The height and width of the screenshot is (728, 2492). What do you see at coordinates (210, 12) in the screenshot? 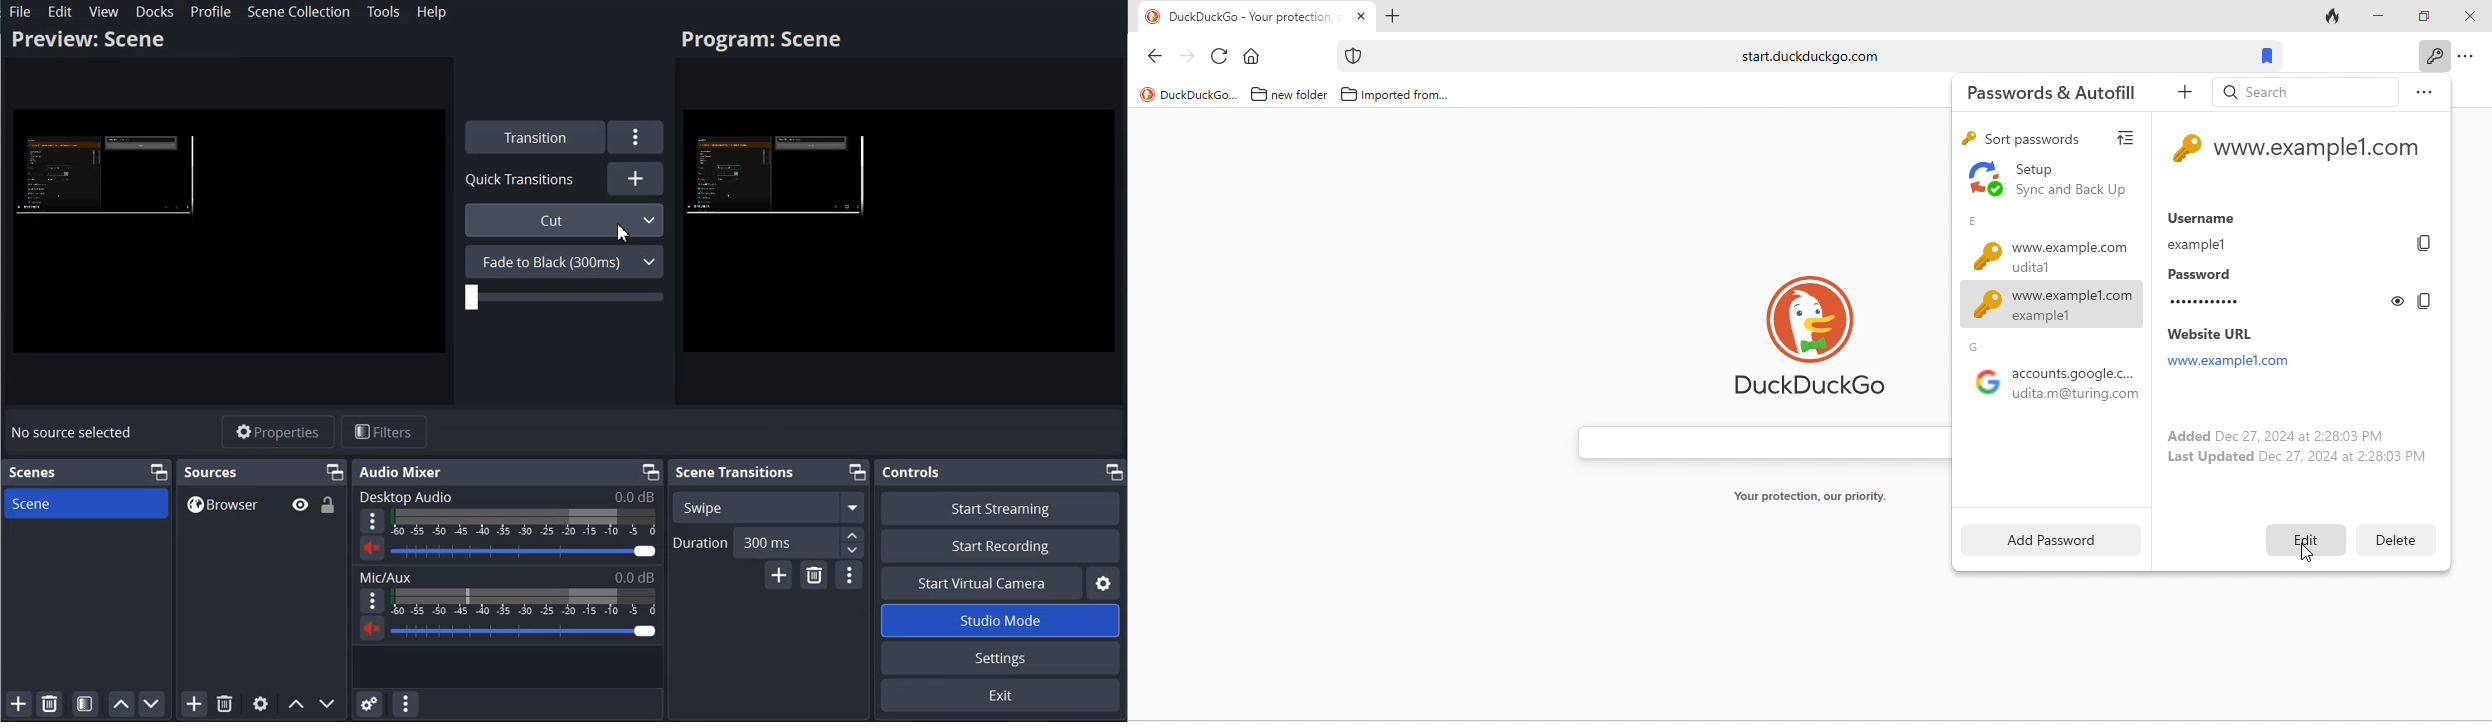
I see `Profile` at bounding box center [210, 12].